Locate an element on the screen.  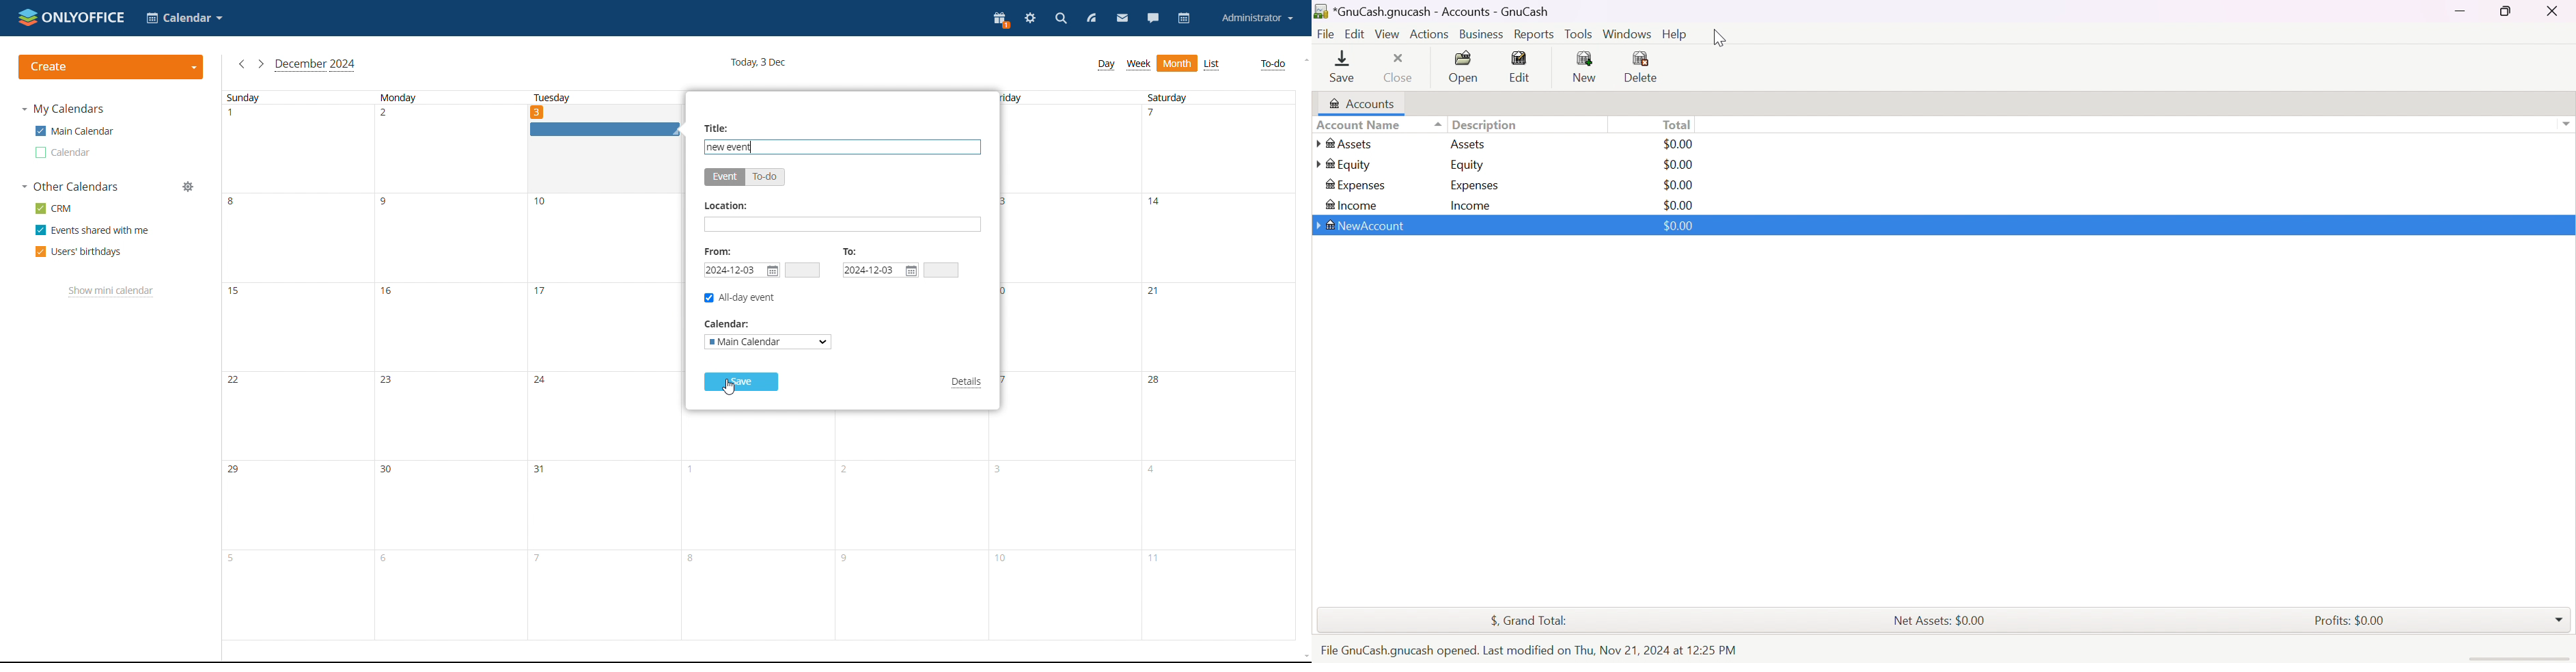
date is located at coordinates (538, 112).